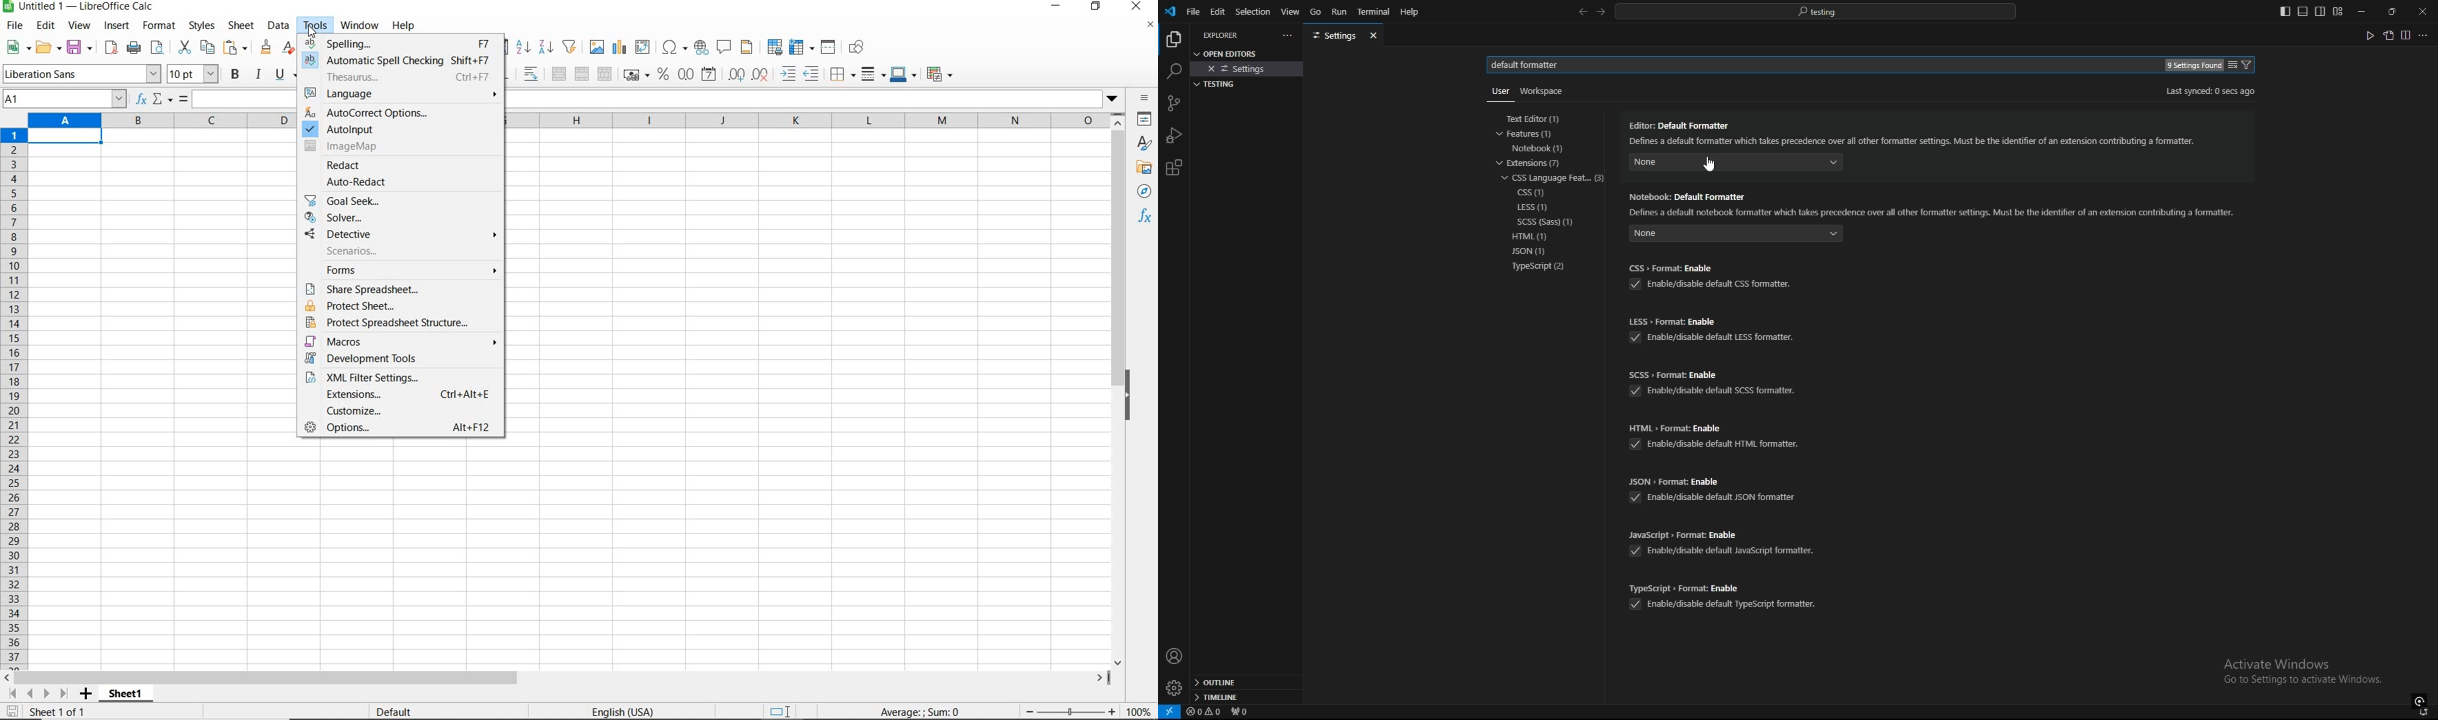 This screenshot has width=2464, height=728. I want to click on styles, so click(201, 25).